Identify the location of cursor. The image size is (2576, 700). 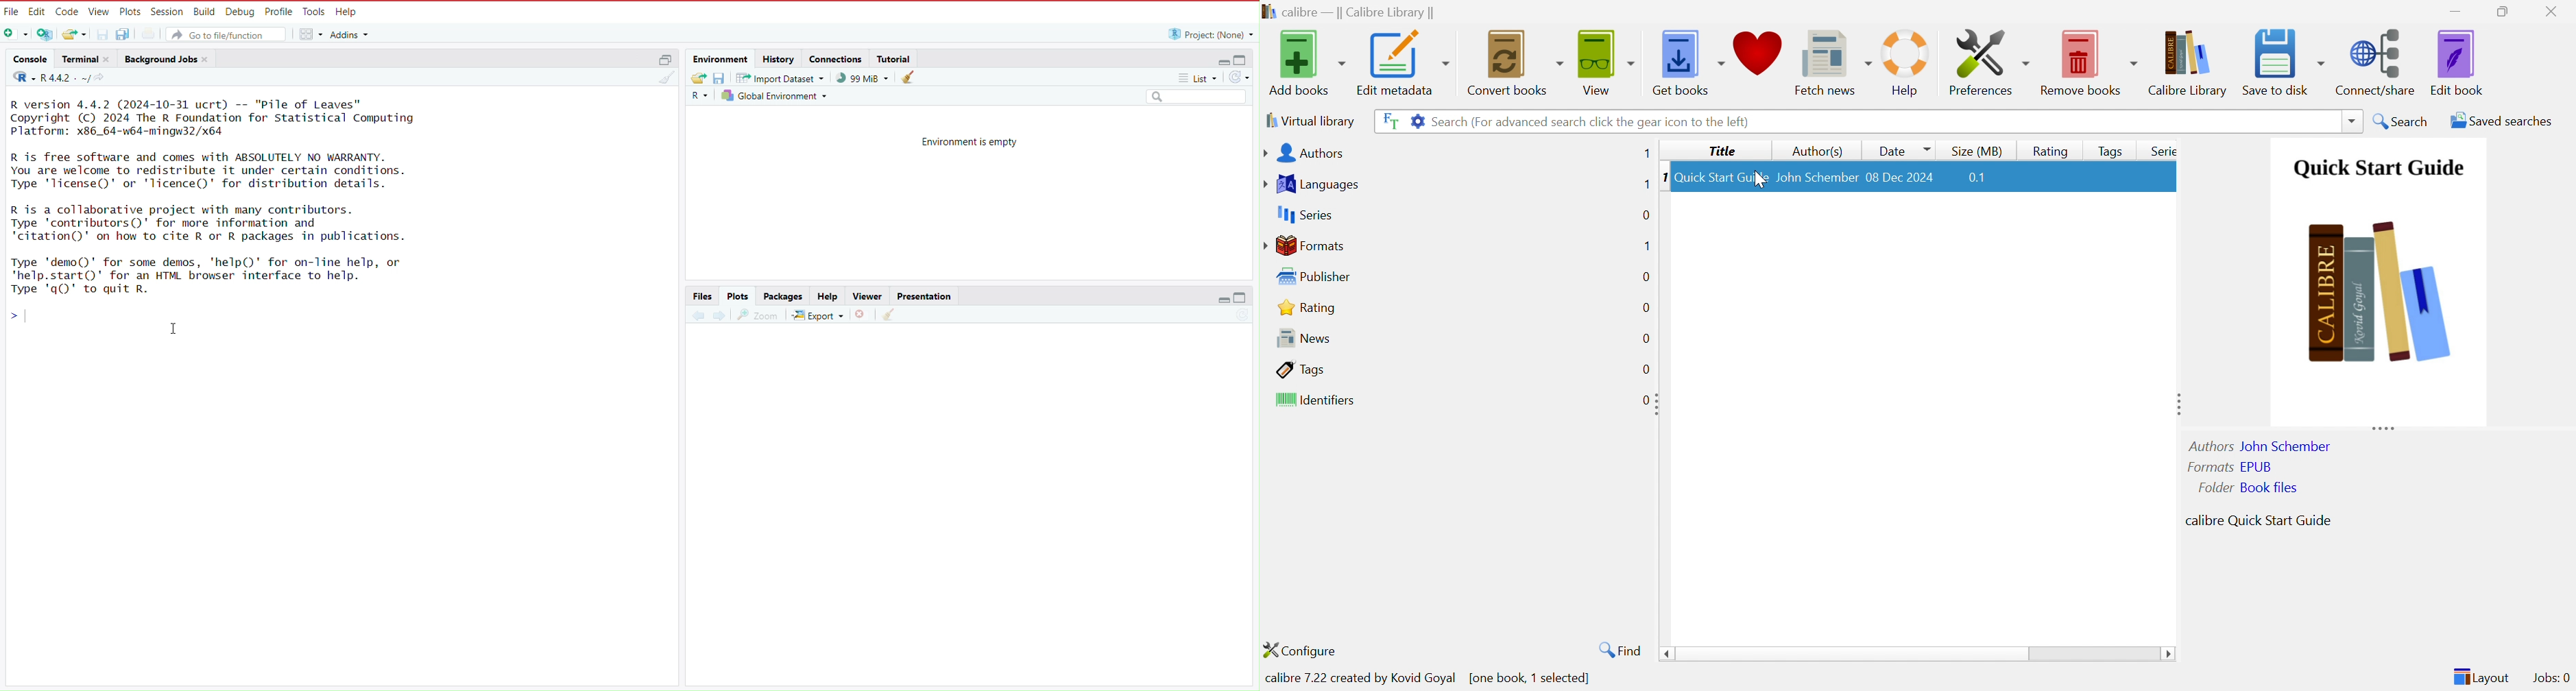
(172, 328).